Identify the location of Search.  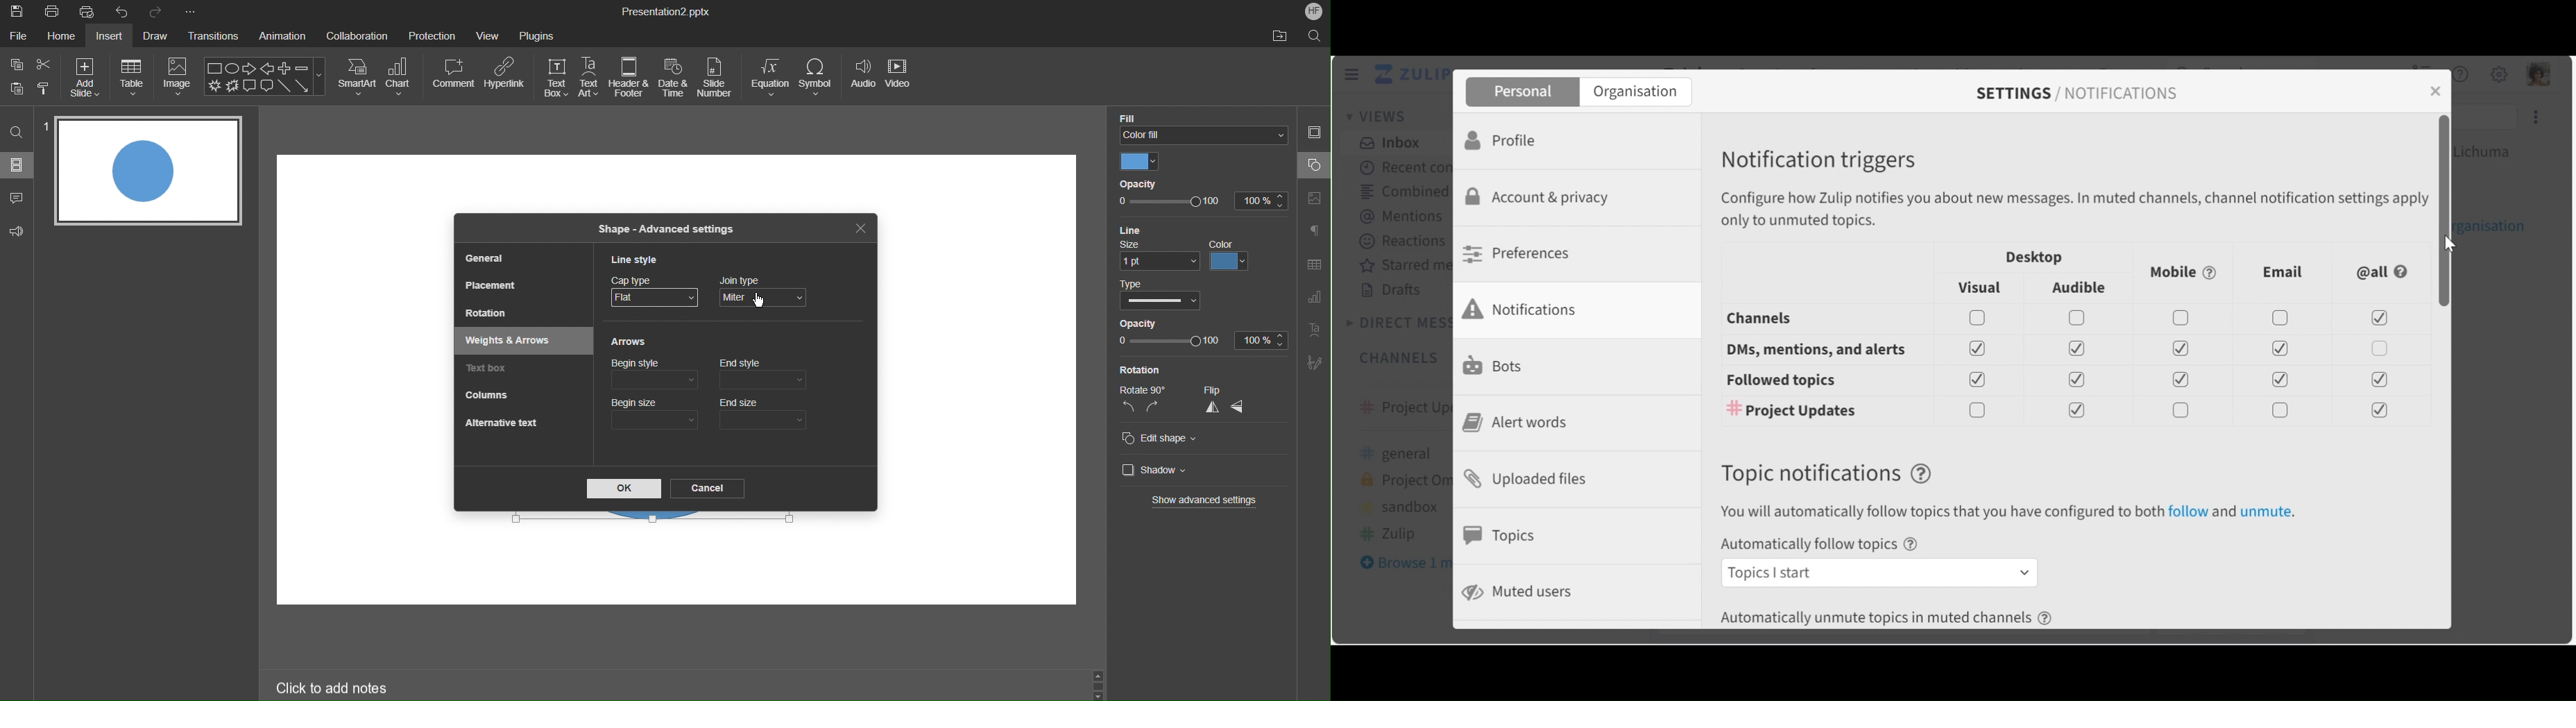
(17, 131).